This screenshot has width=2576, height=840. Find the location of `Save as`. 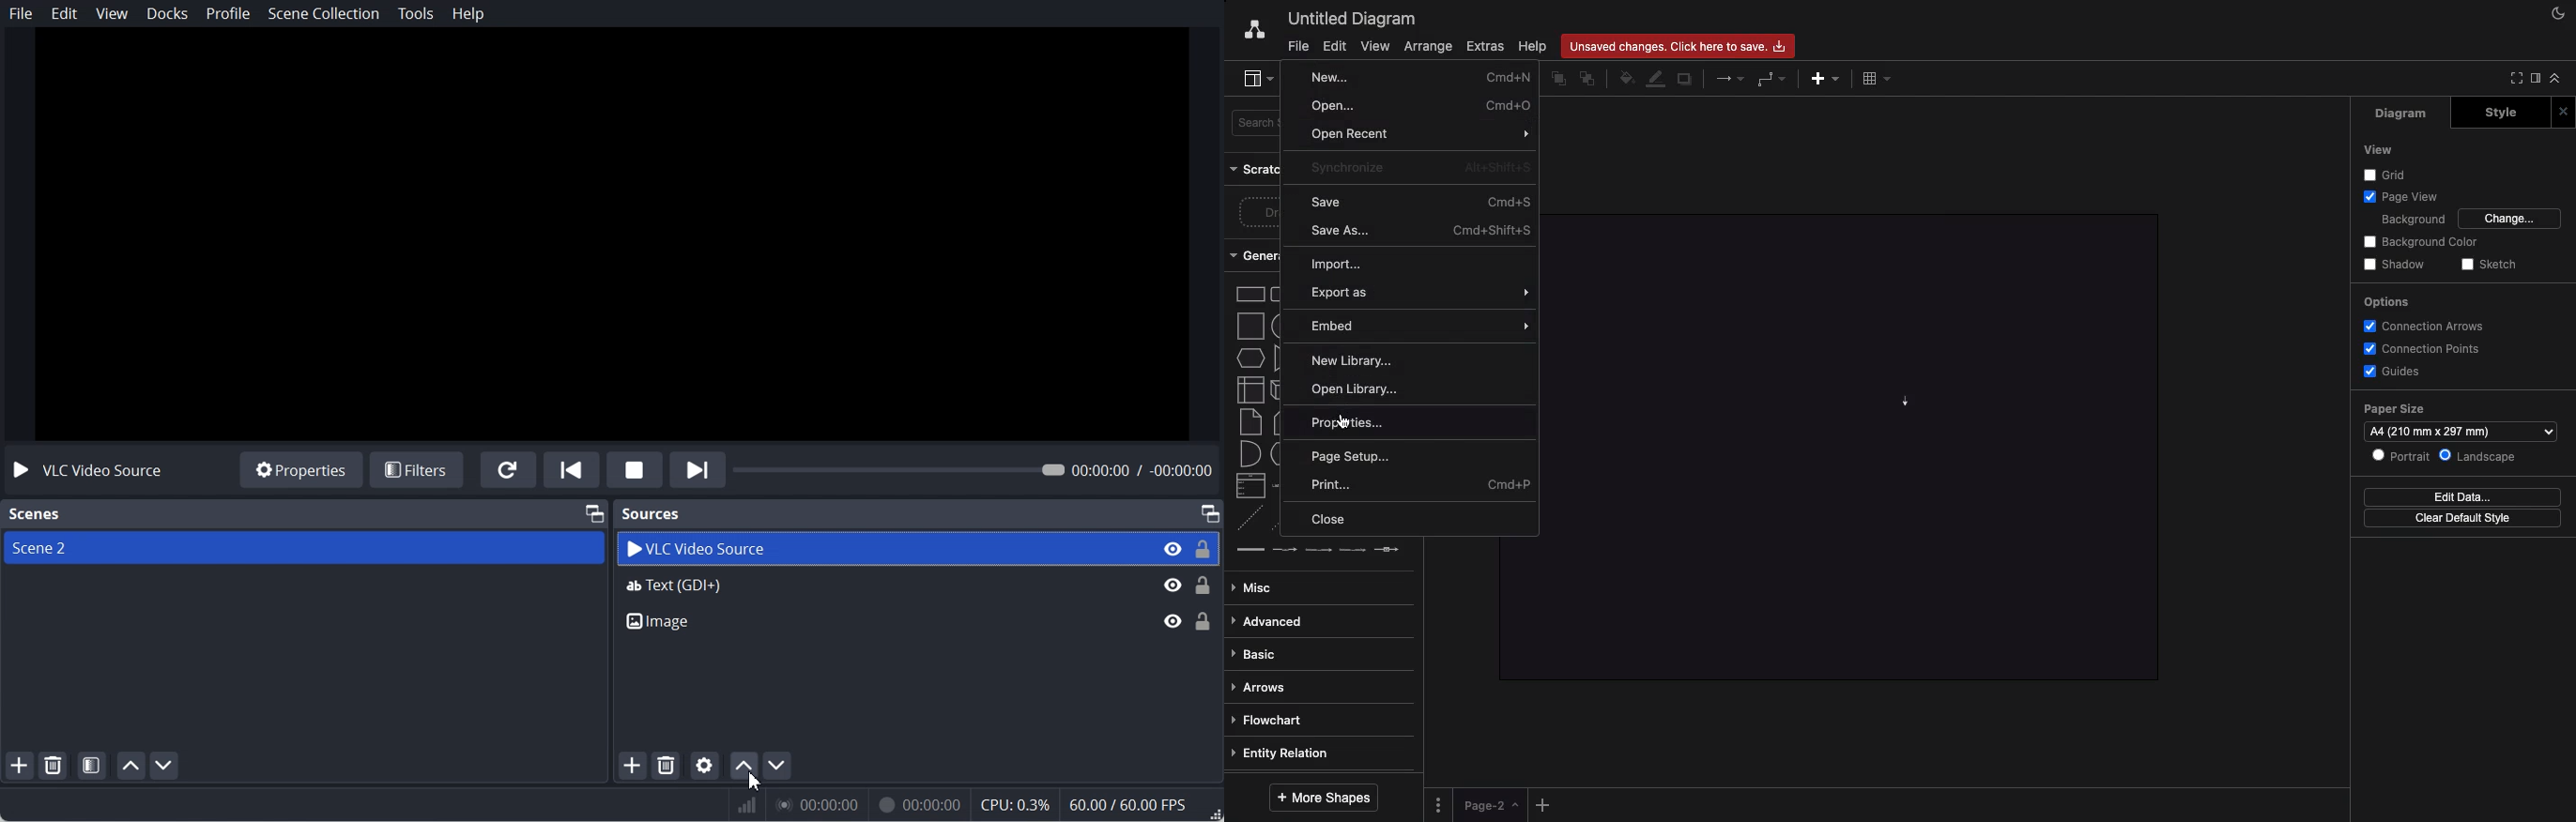

Save as is located at coordinates (1420, 230).